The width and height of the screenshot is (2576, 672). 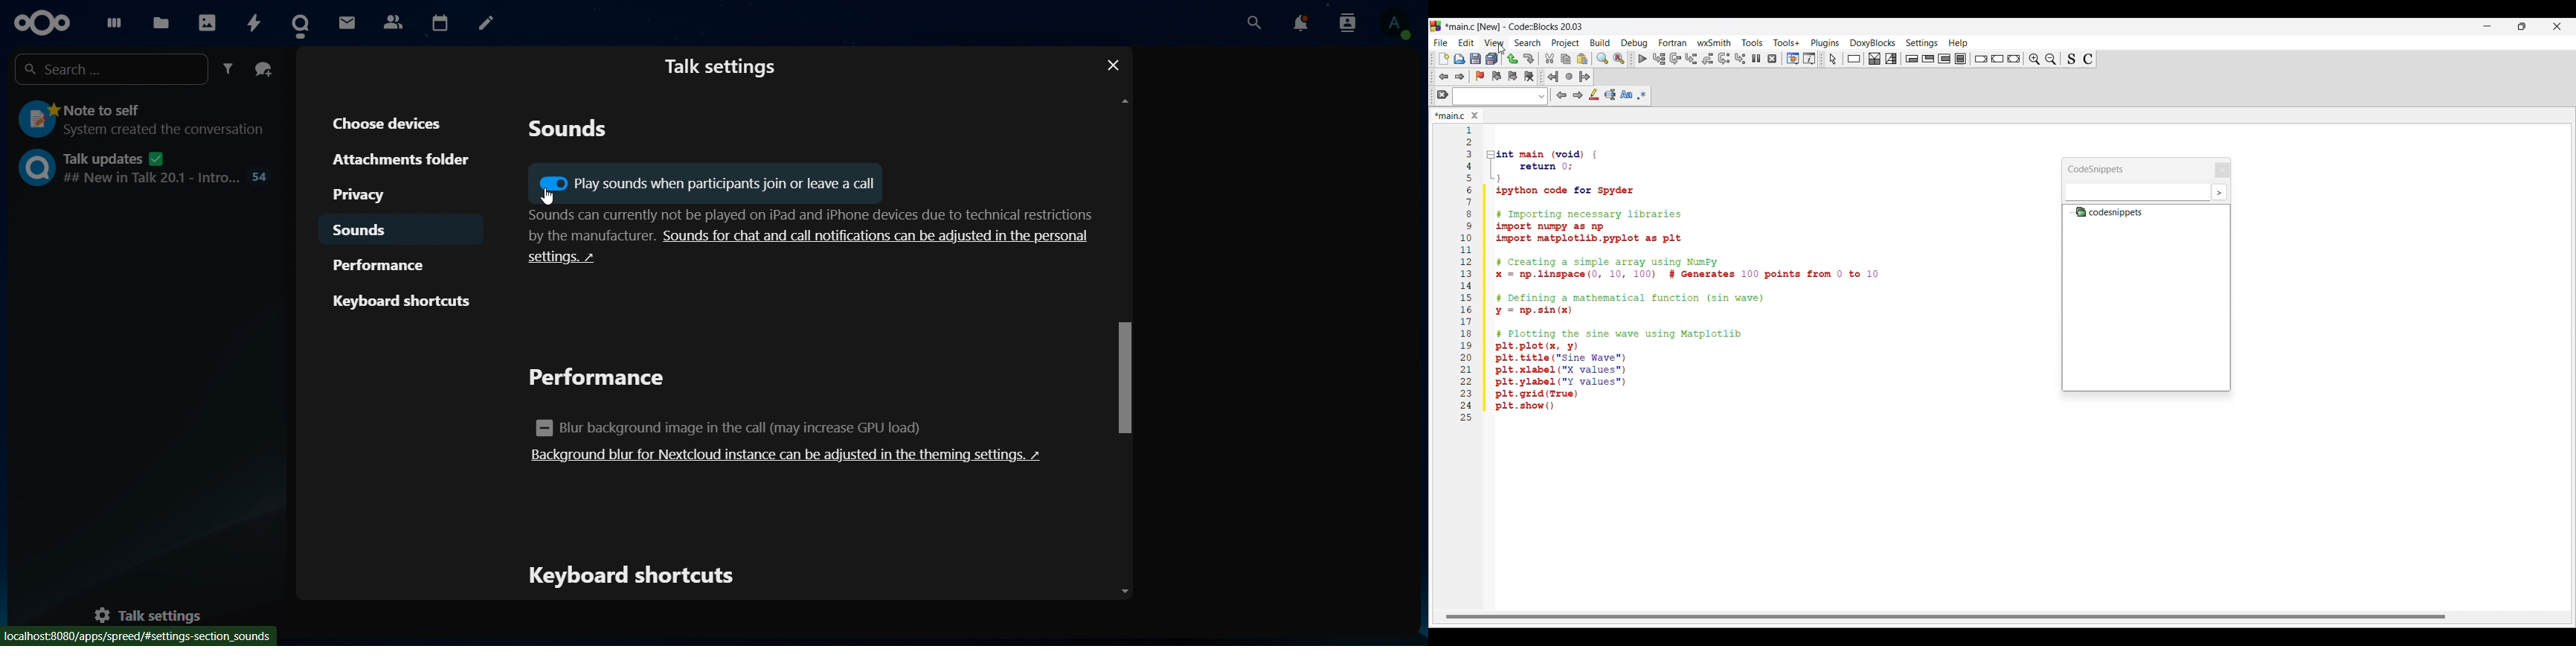 What do you see at coordinates (265, 70) in the screenshot?
I see `create a group` at bounding box center [265, 70].